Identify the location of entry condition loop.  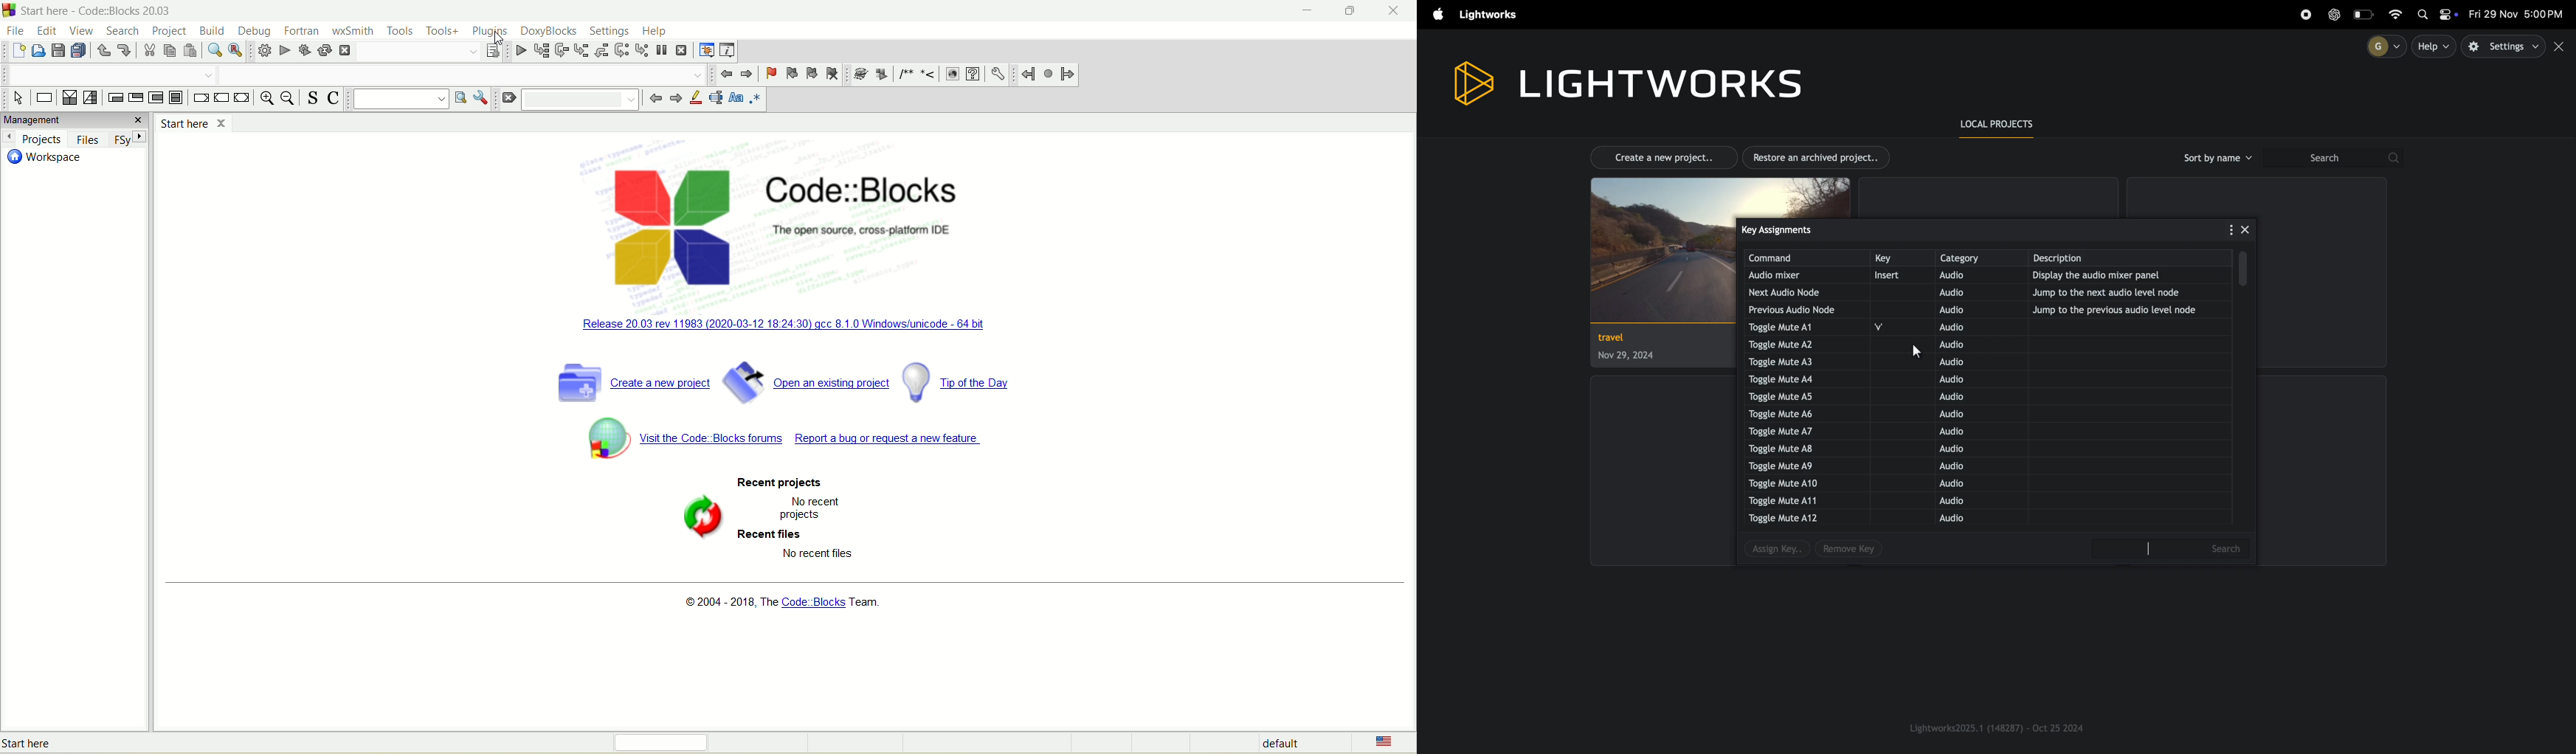
(114, 98).